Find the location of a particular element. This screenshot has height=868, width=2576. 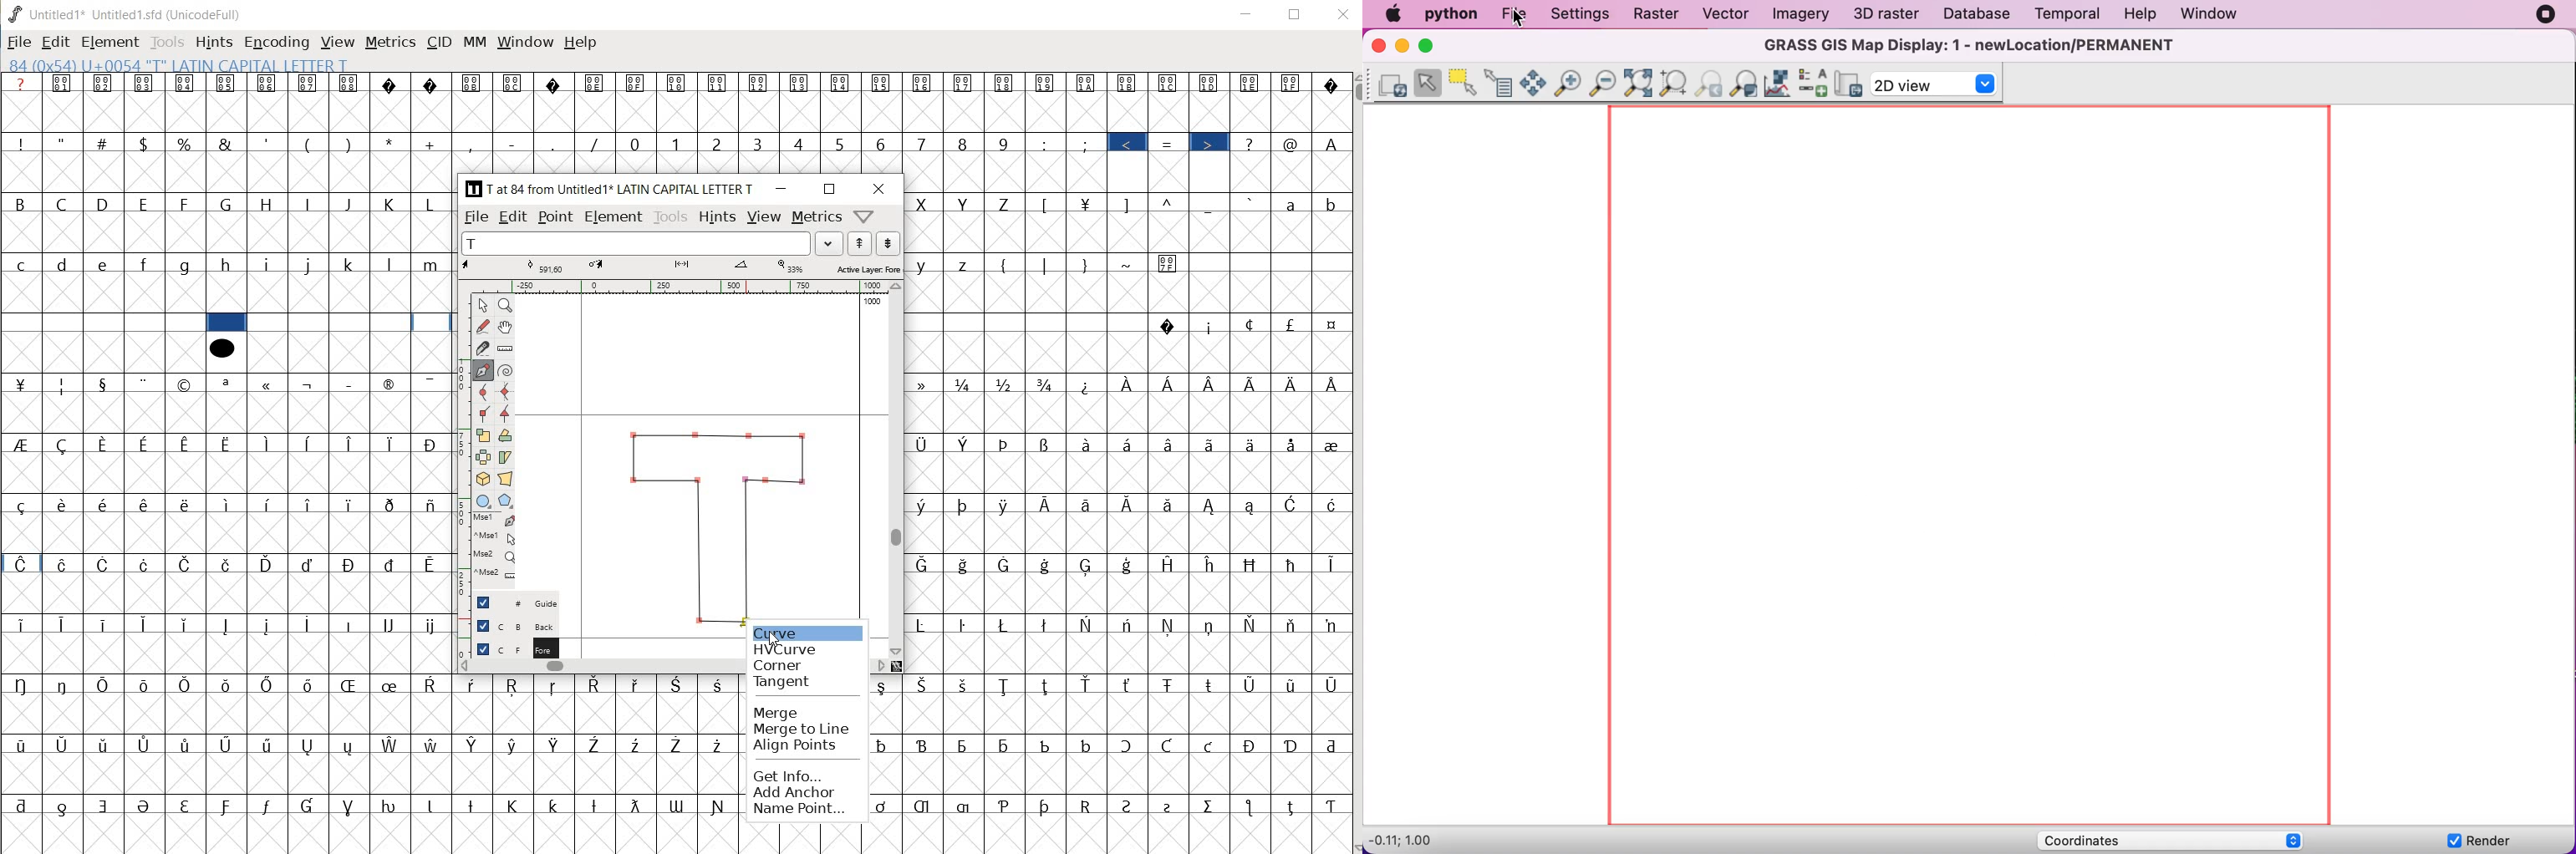

Symbol is located at coordinates (1131, 384).